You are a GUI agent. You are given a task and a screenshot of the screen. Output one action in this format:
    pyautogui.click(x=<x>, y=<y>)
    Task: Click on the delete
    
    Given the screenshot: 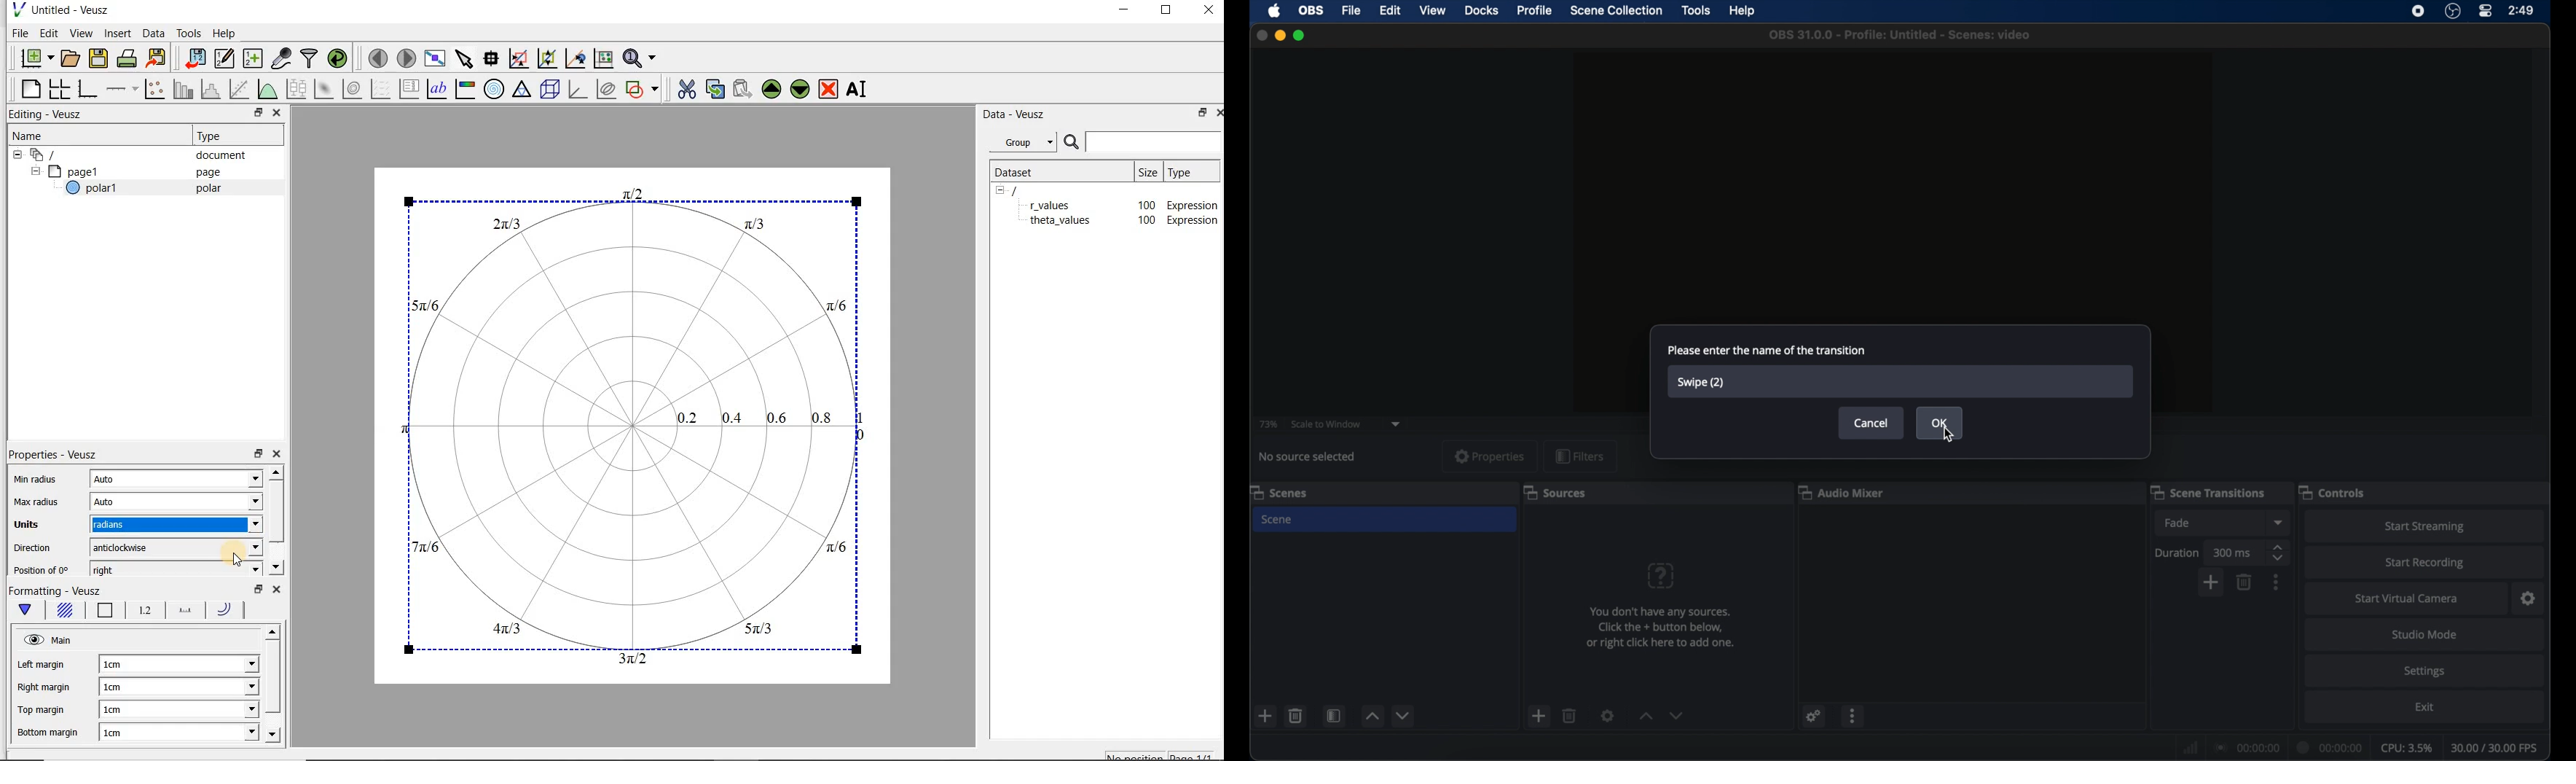 What is the action you would take?
    pyautogui.click(x=2246, y=582)
    